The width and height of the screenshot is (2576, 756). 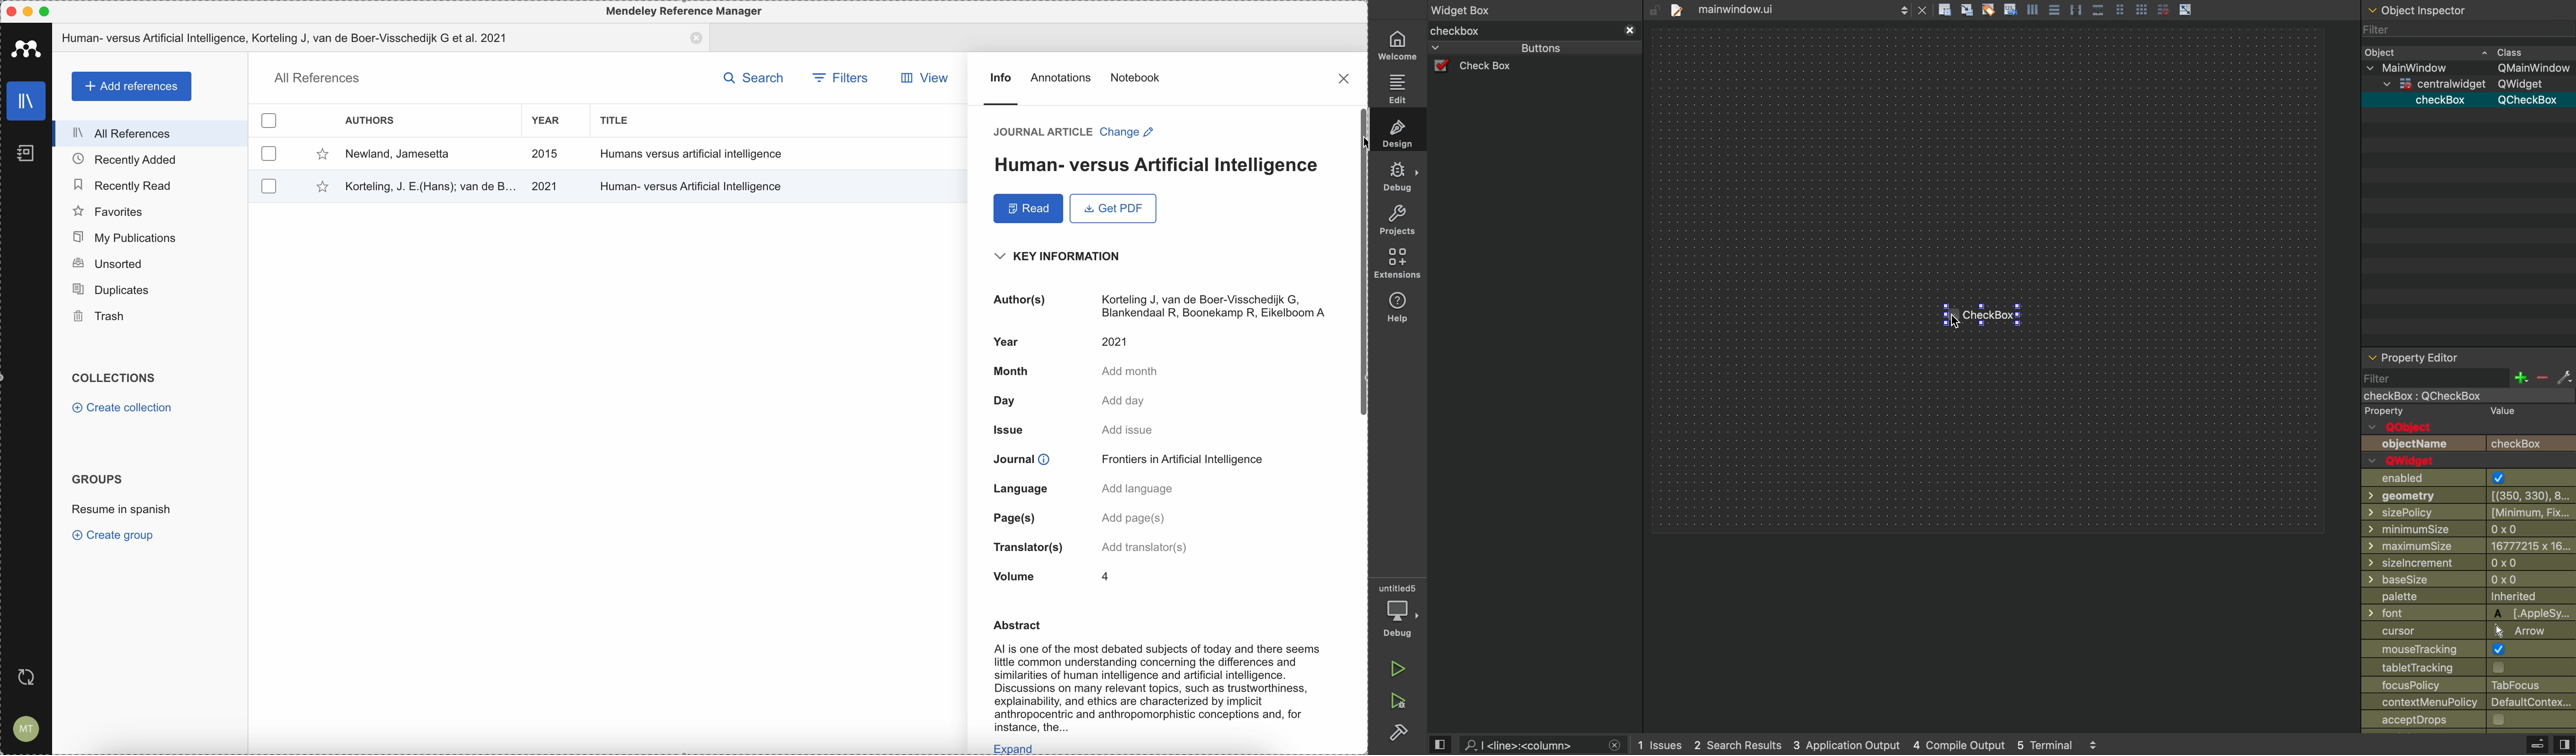 I want to click on minus, so click(x=2541, y=378).